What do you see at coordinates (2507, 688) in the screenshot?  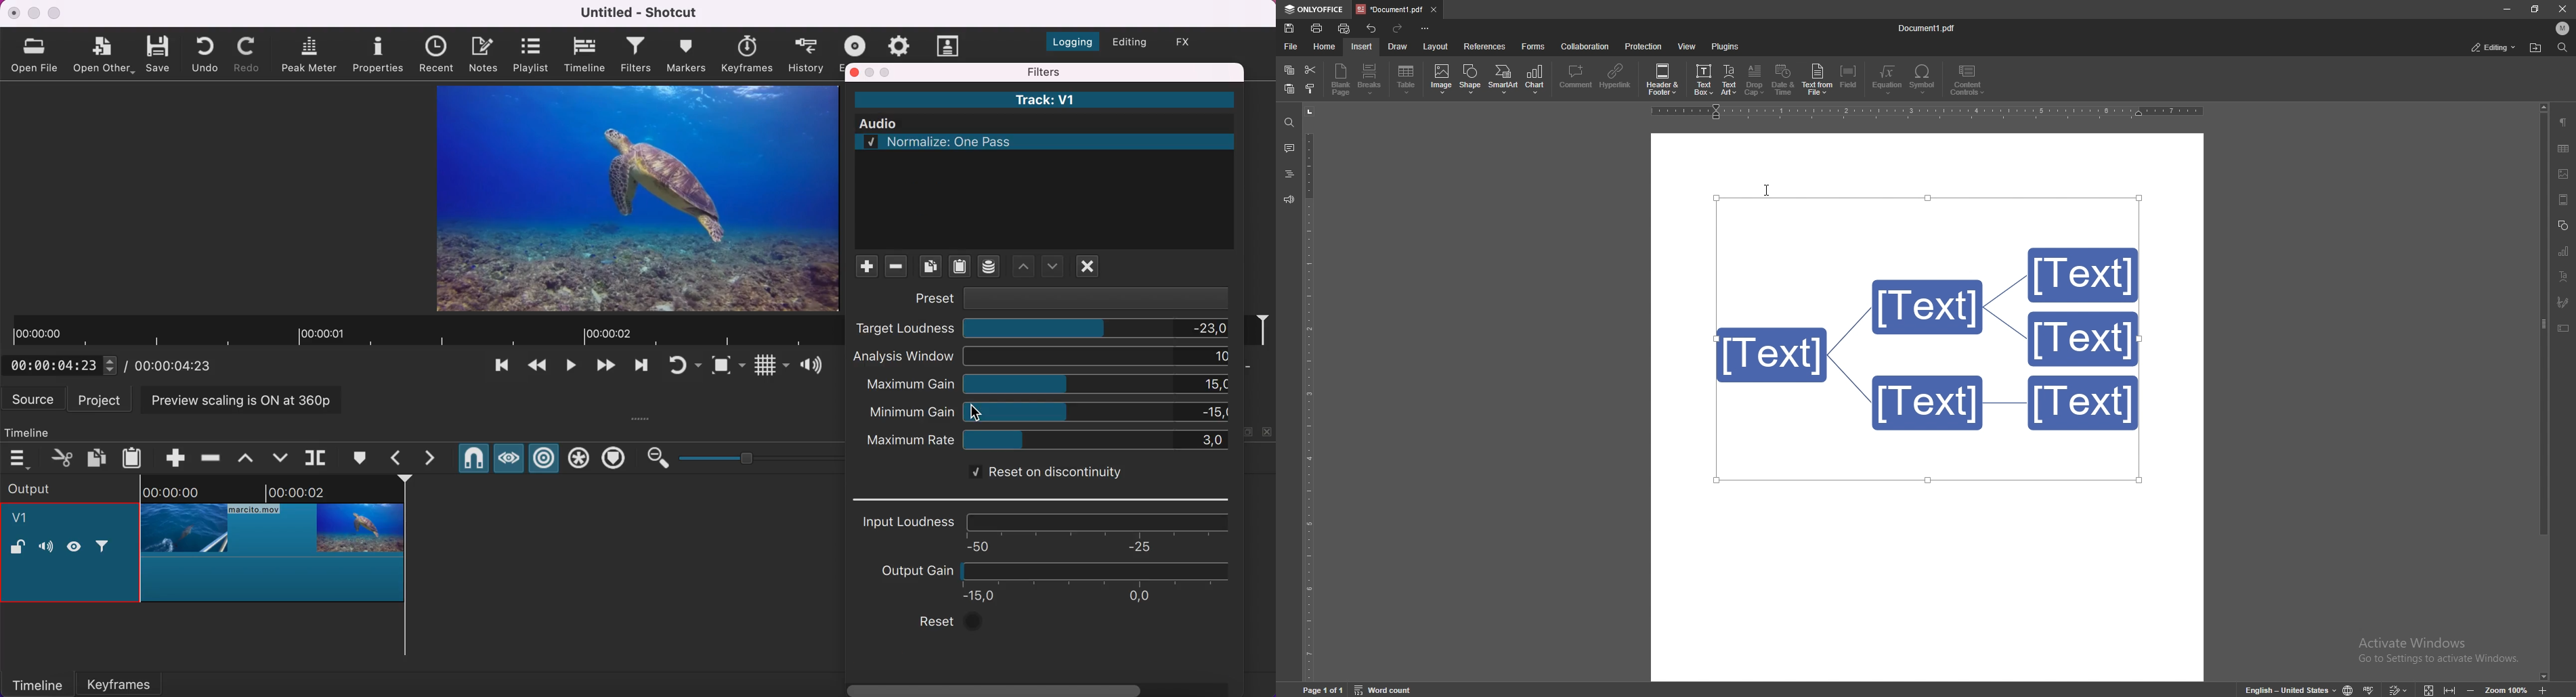 I see `zoom` at bounding box center [2507, 688].